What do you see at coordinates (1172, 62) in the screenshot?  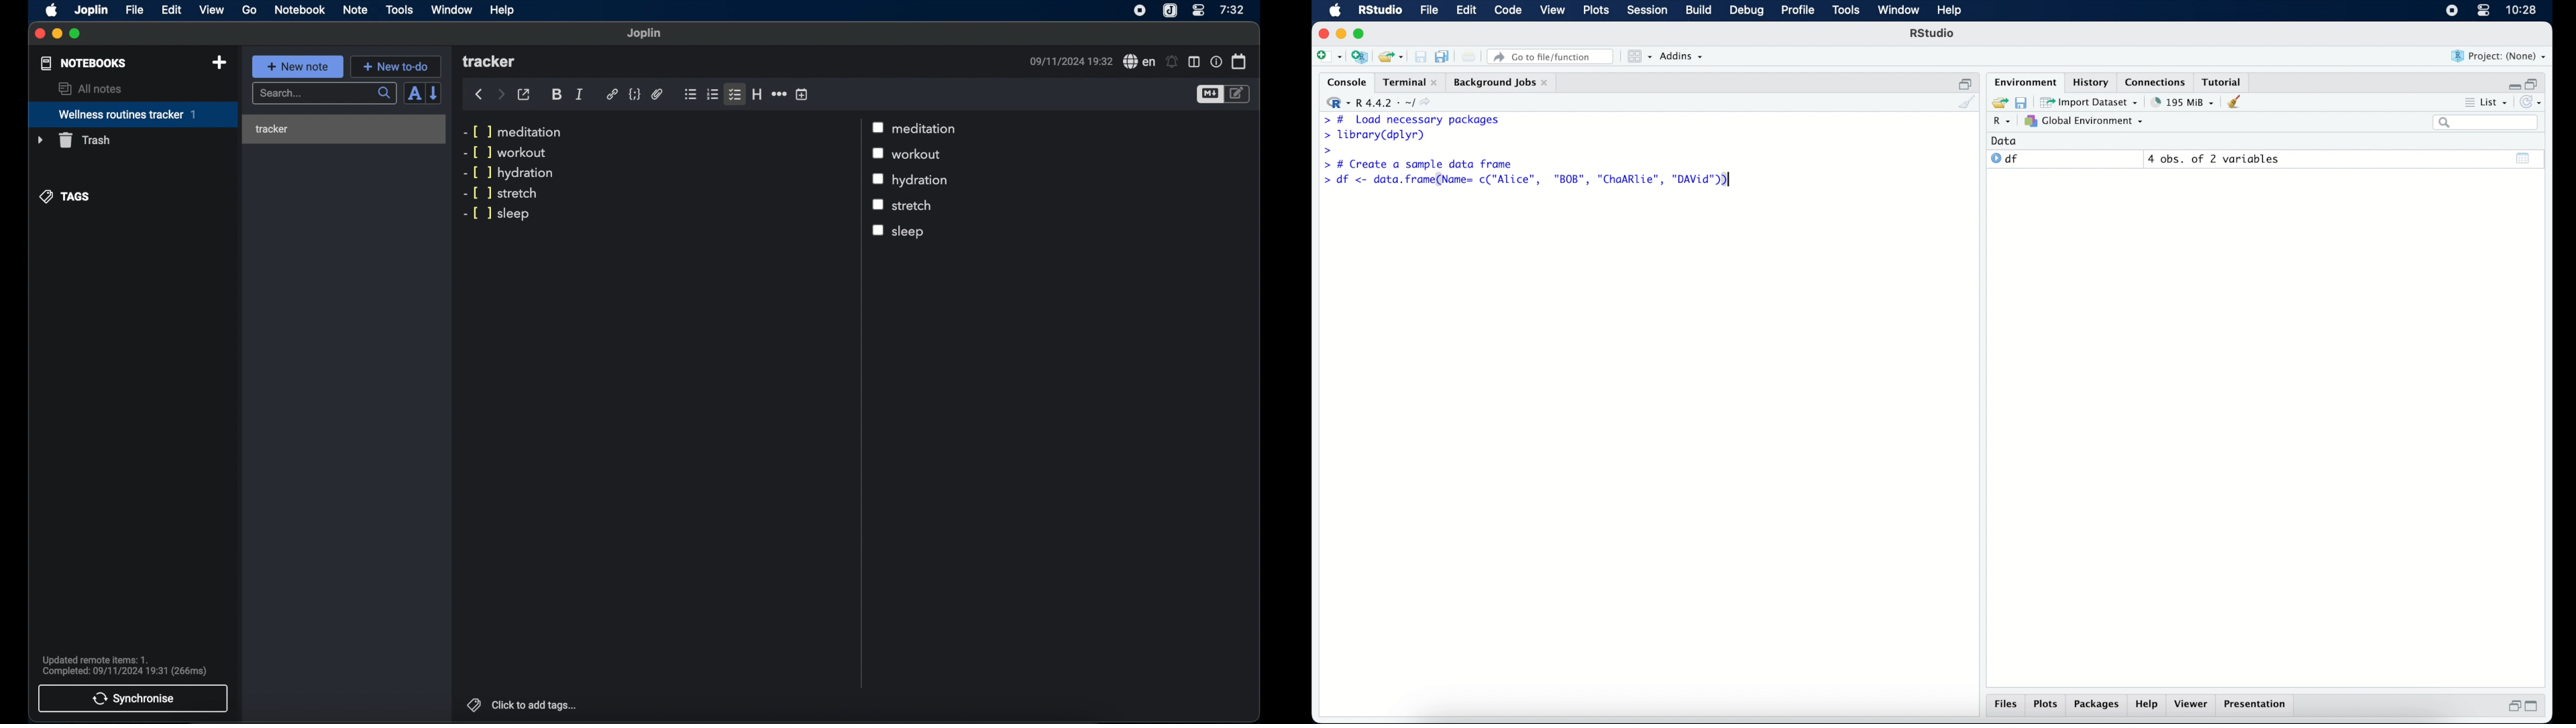 I see `set alarms` at bounding box center [1172, 62].